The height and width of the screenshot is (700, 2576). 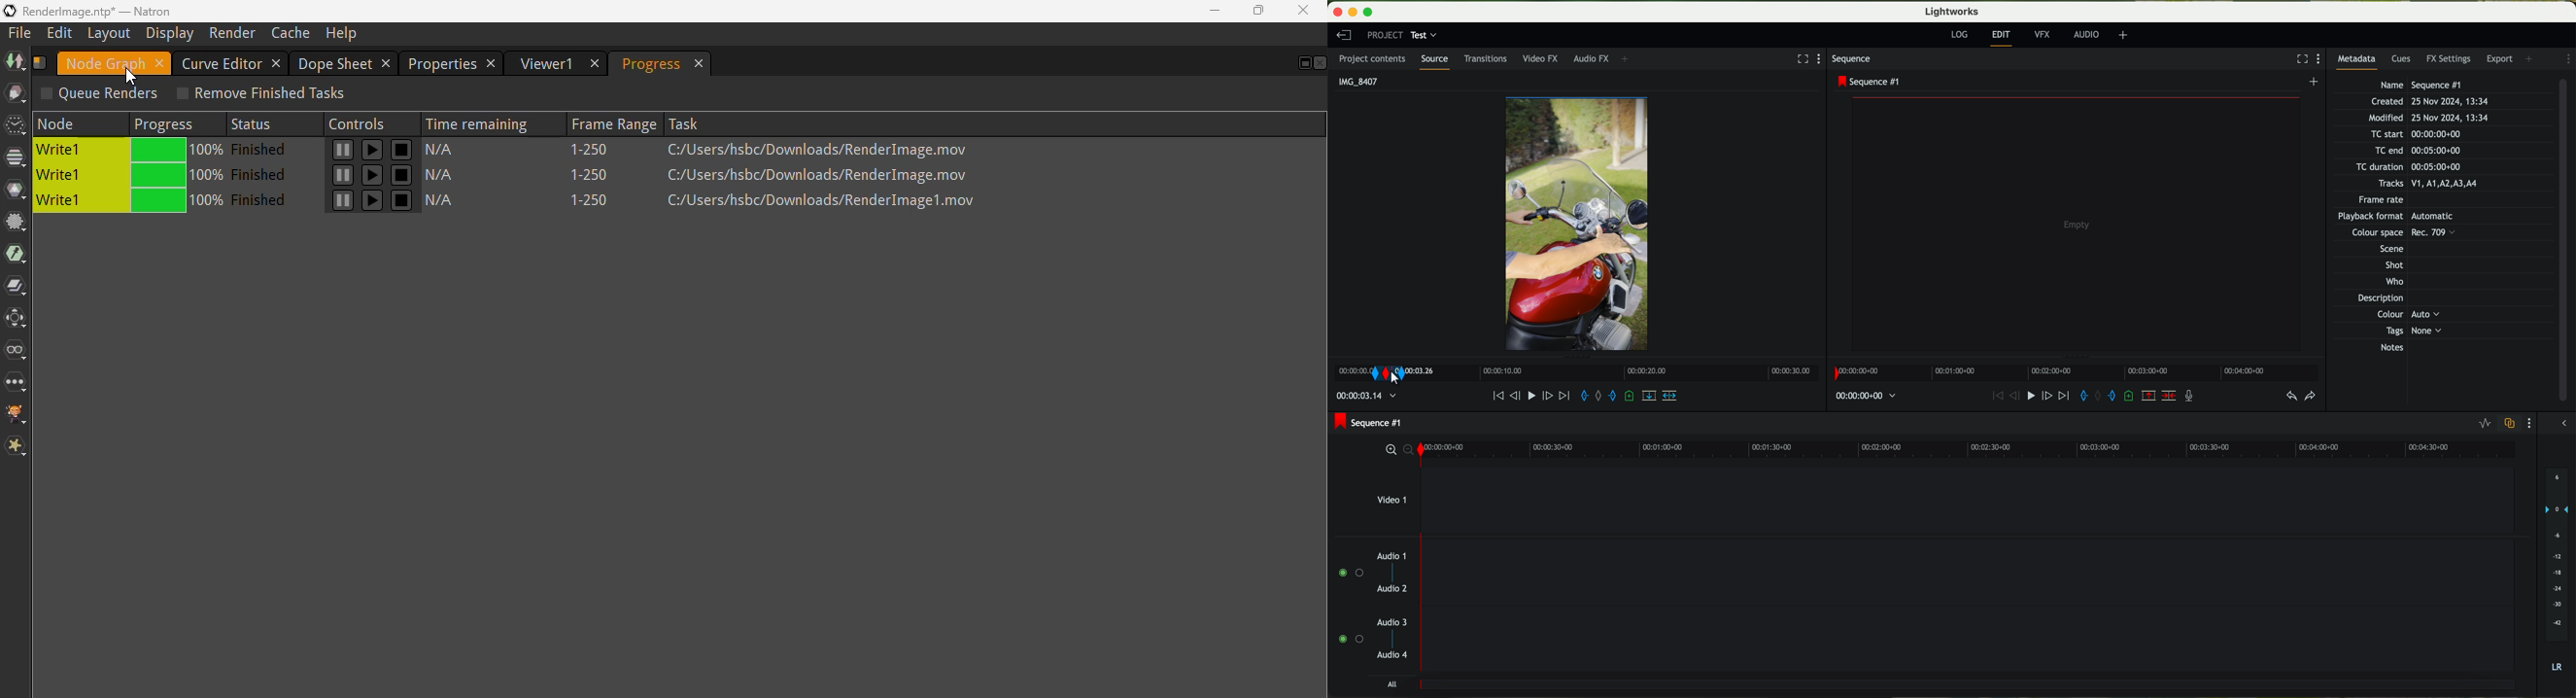 I want to click on maximize, so click(x=1373, y=10).